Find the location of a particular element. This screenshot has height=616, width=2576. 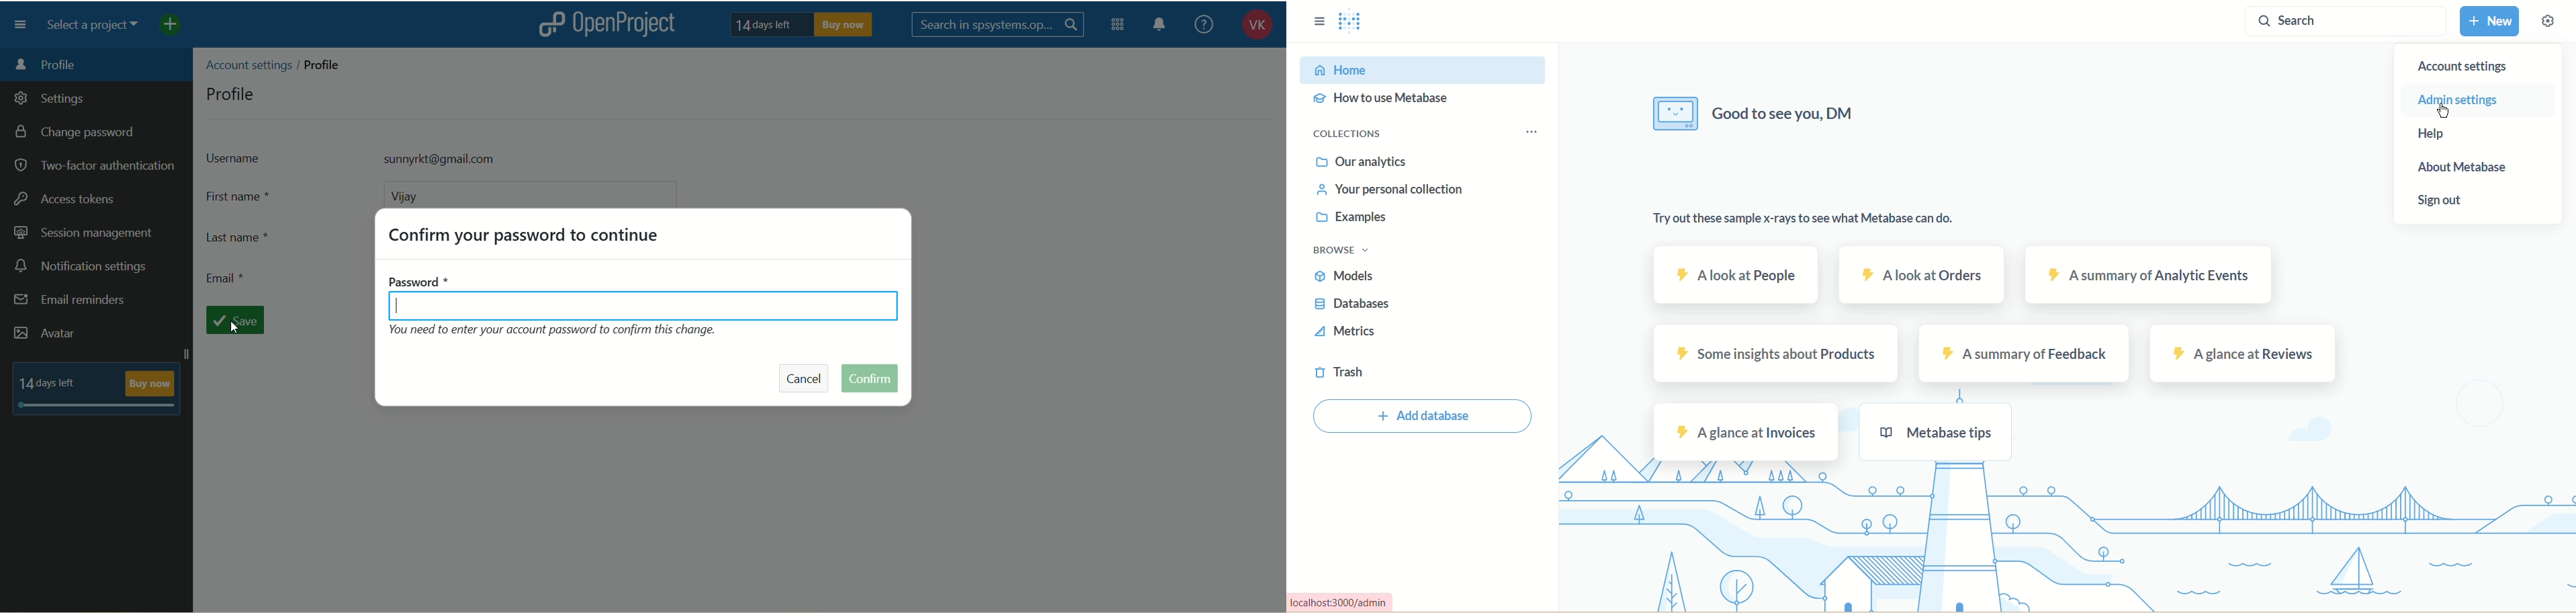

how to use metabase is located at coordinates (1382, 99).